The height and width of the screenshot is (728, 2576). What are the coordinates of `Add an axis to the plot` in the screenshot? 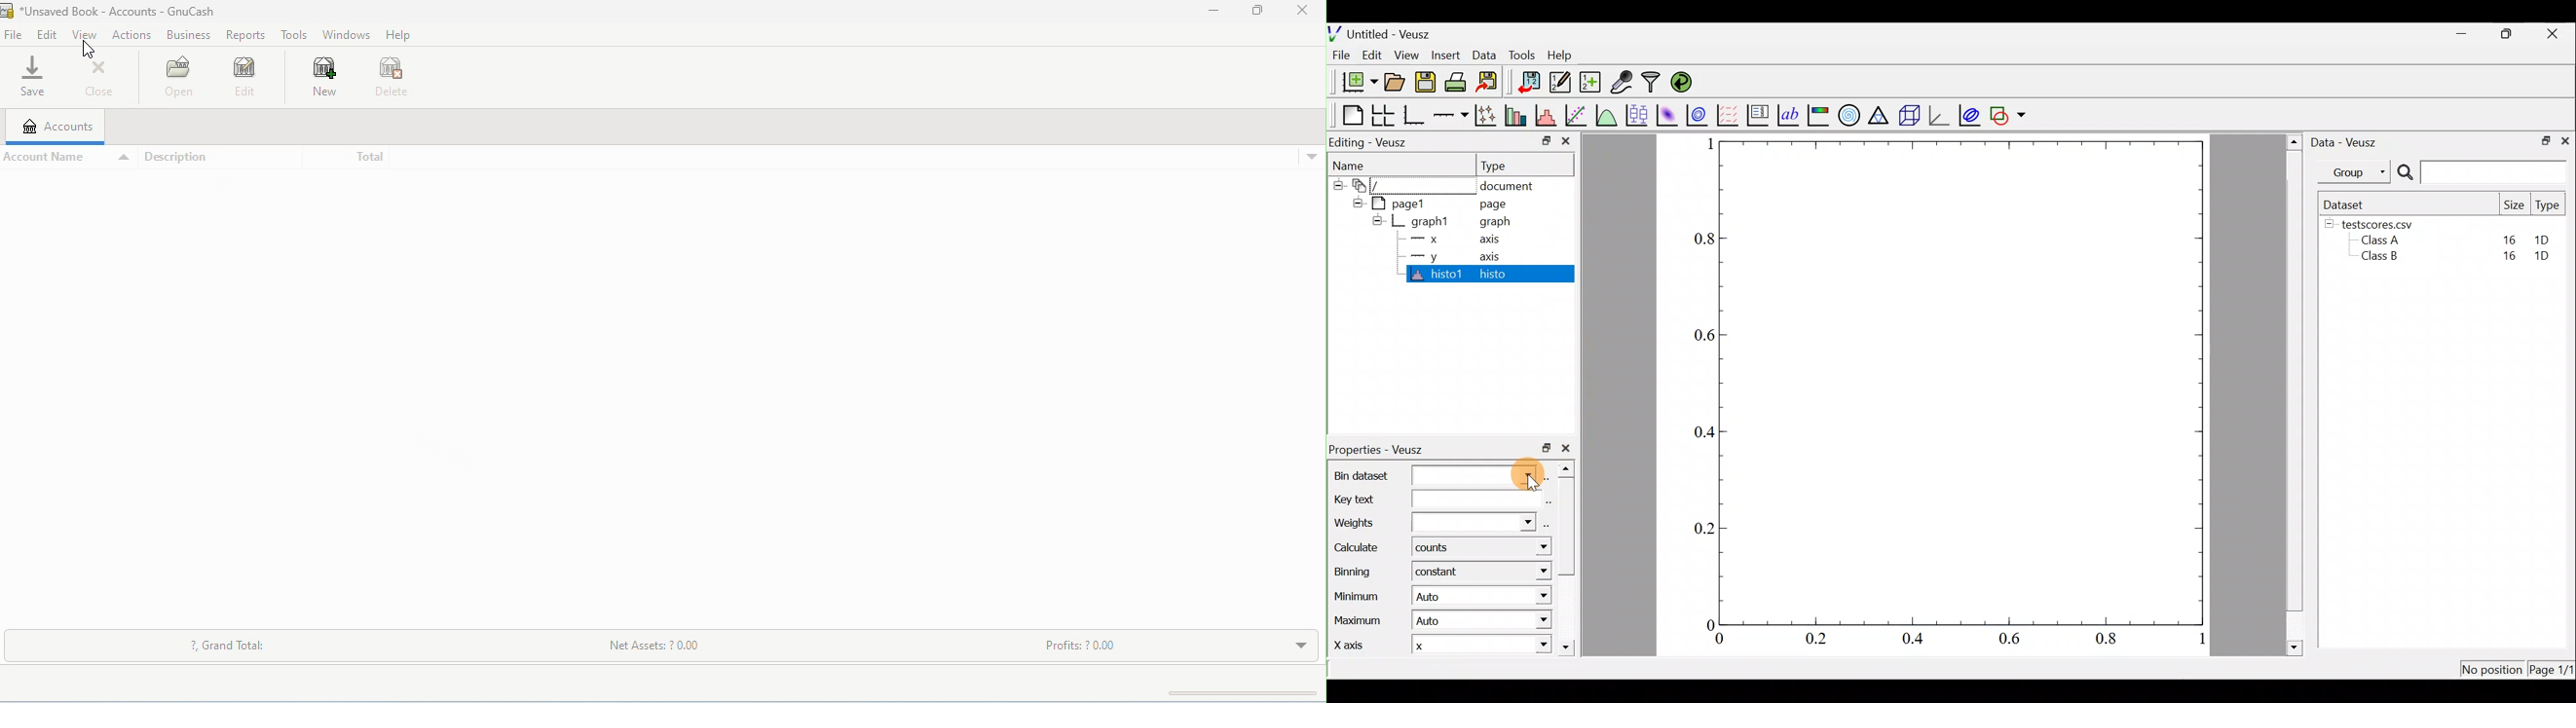 It's located at (1450, 116).